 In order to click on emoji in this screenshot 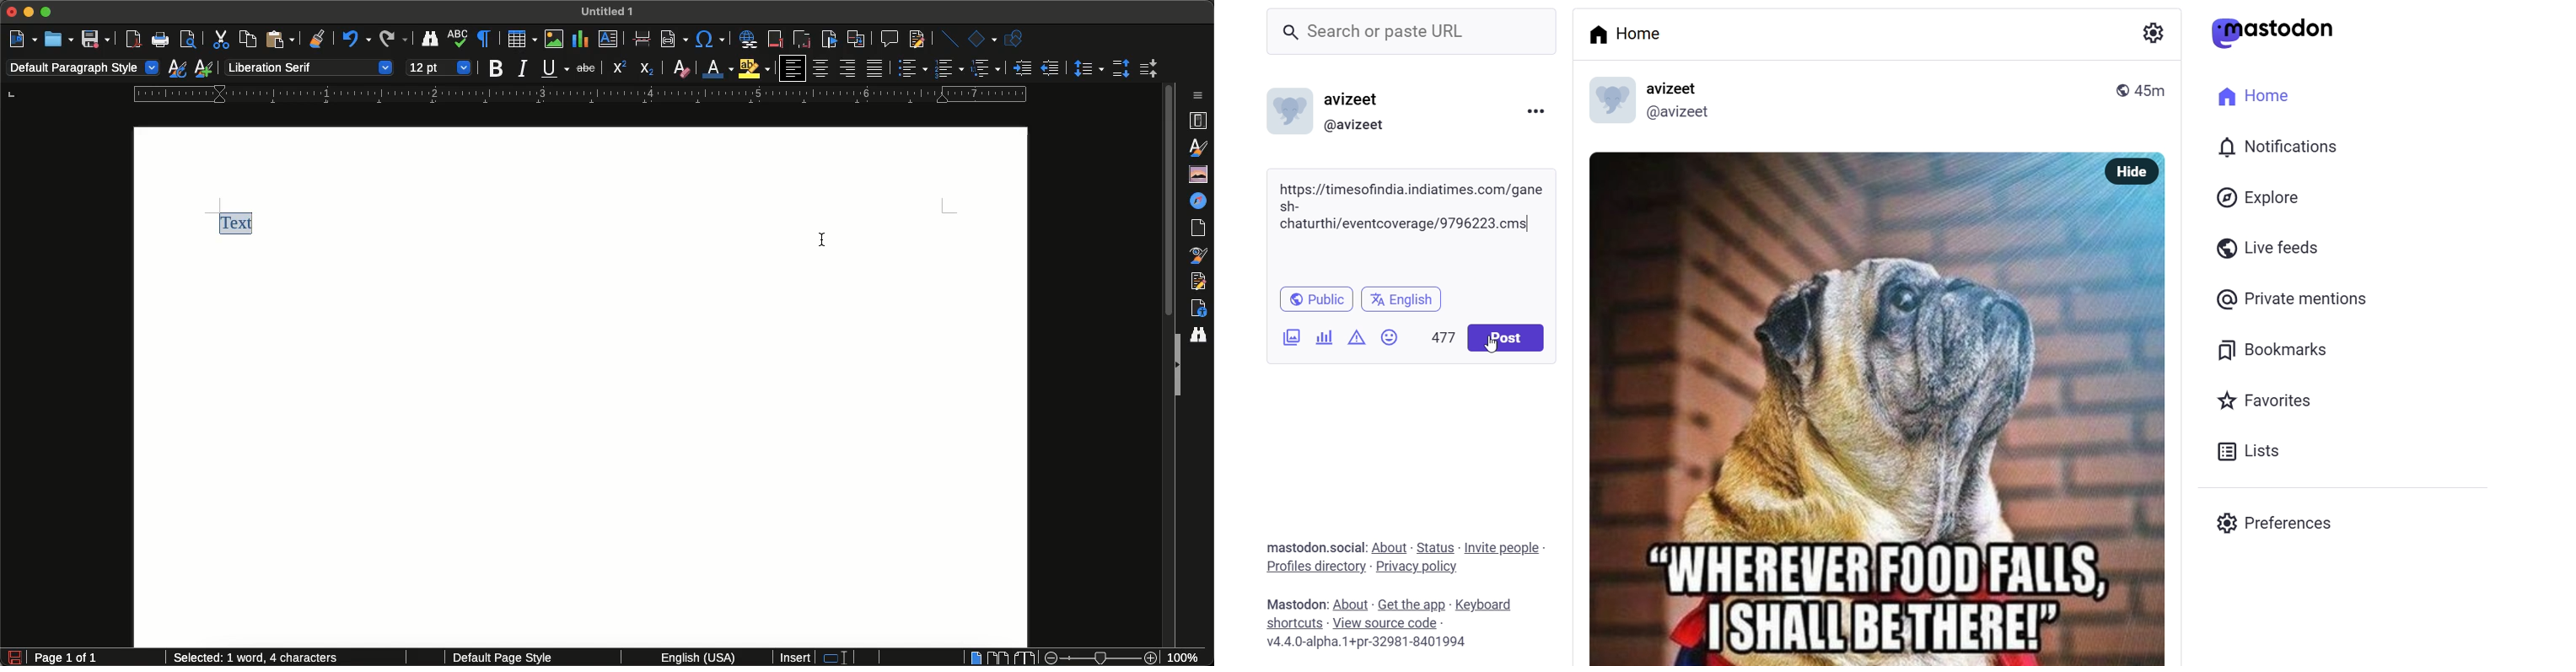, I will do `click(1389, 338)`.